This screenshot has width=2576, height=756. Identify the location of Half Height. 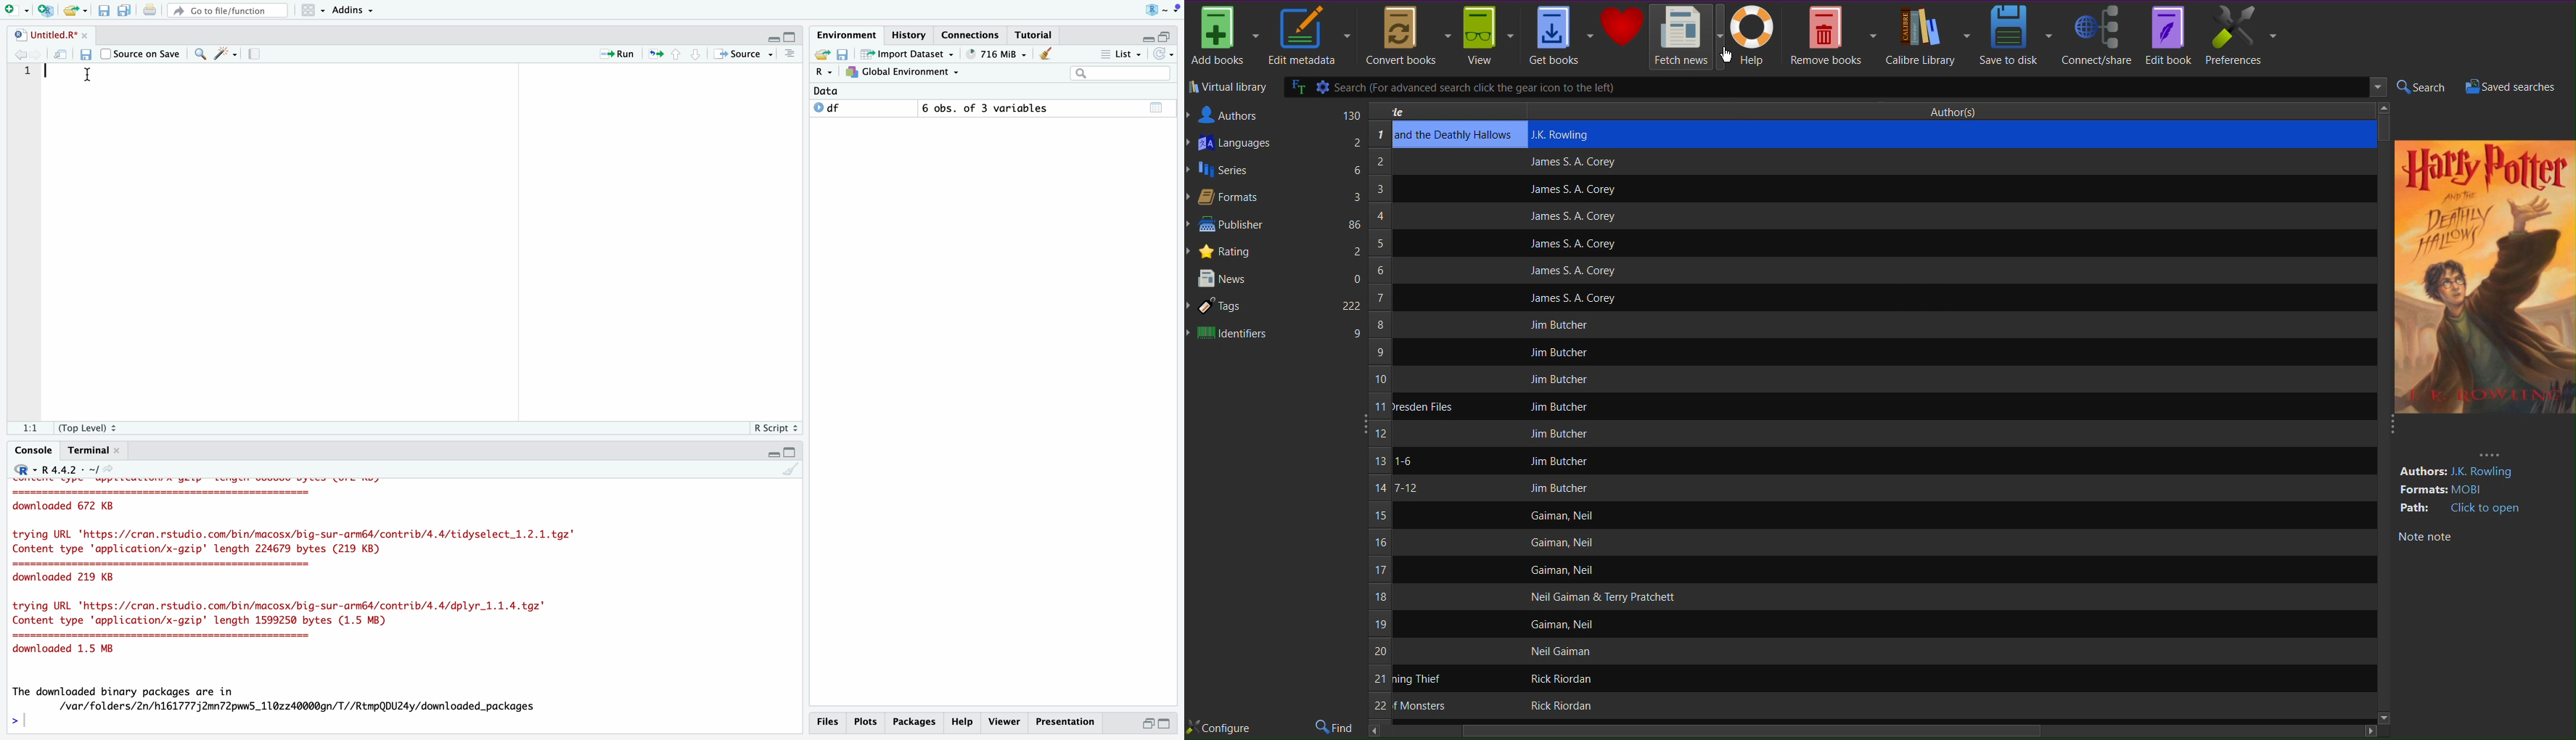
(1167, 35).